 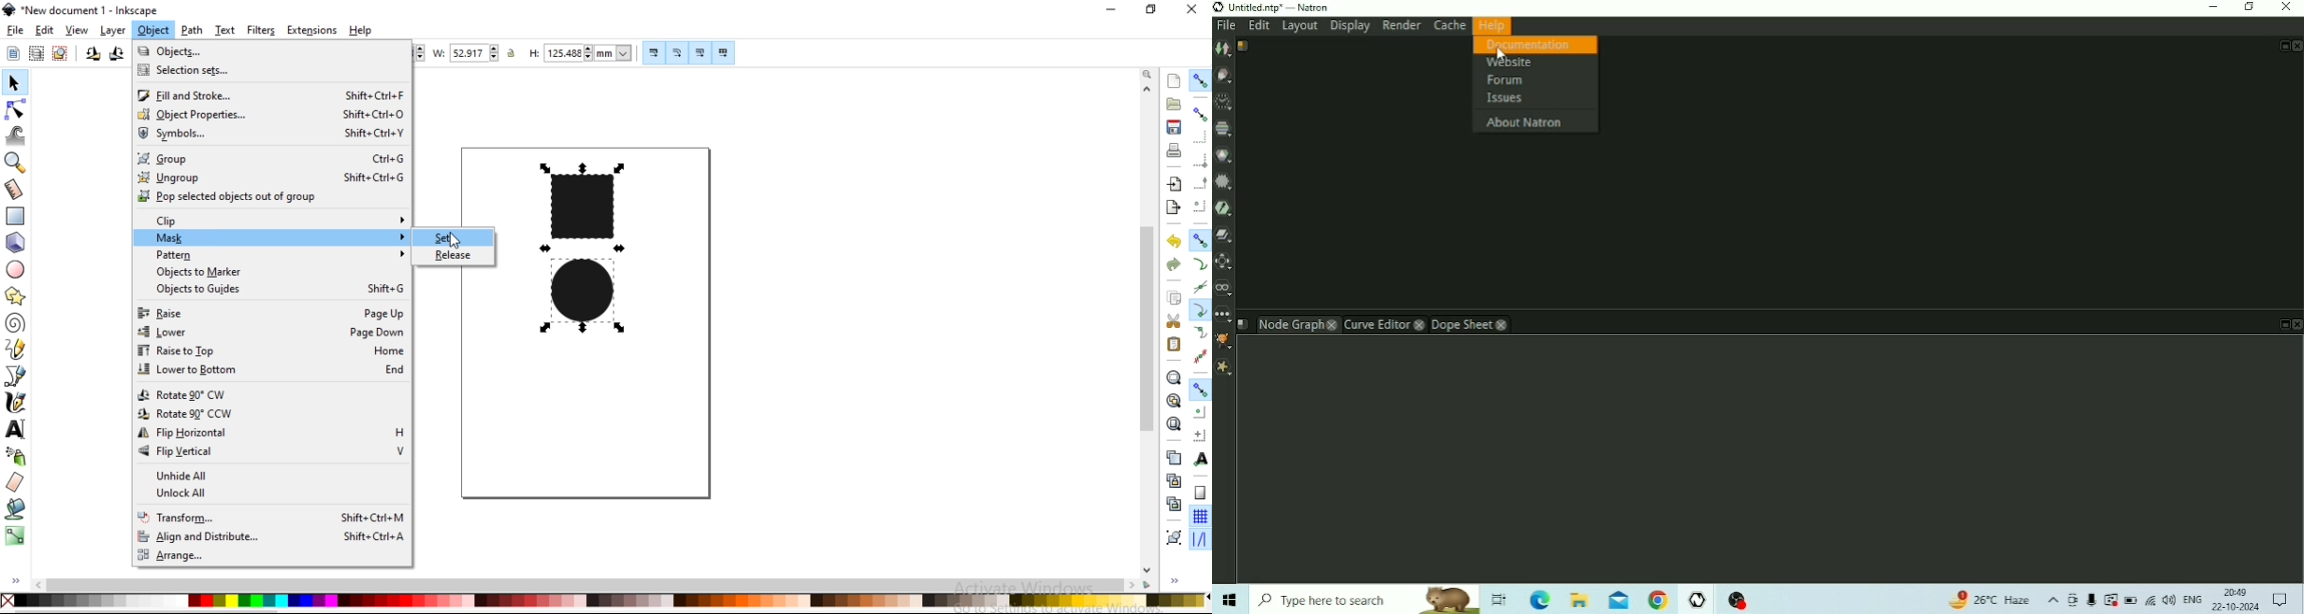 I want to click on zoom to fit drawing, so click(x=1174, y=400).